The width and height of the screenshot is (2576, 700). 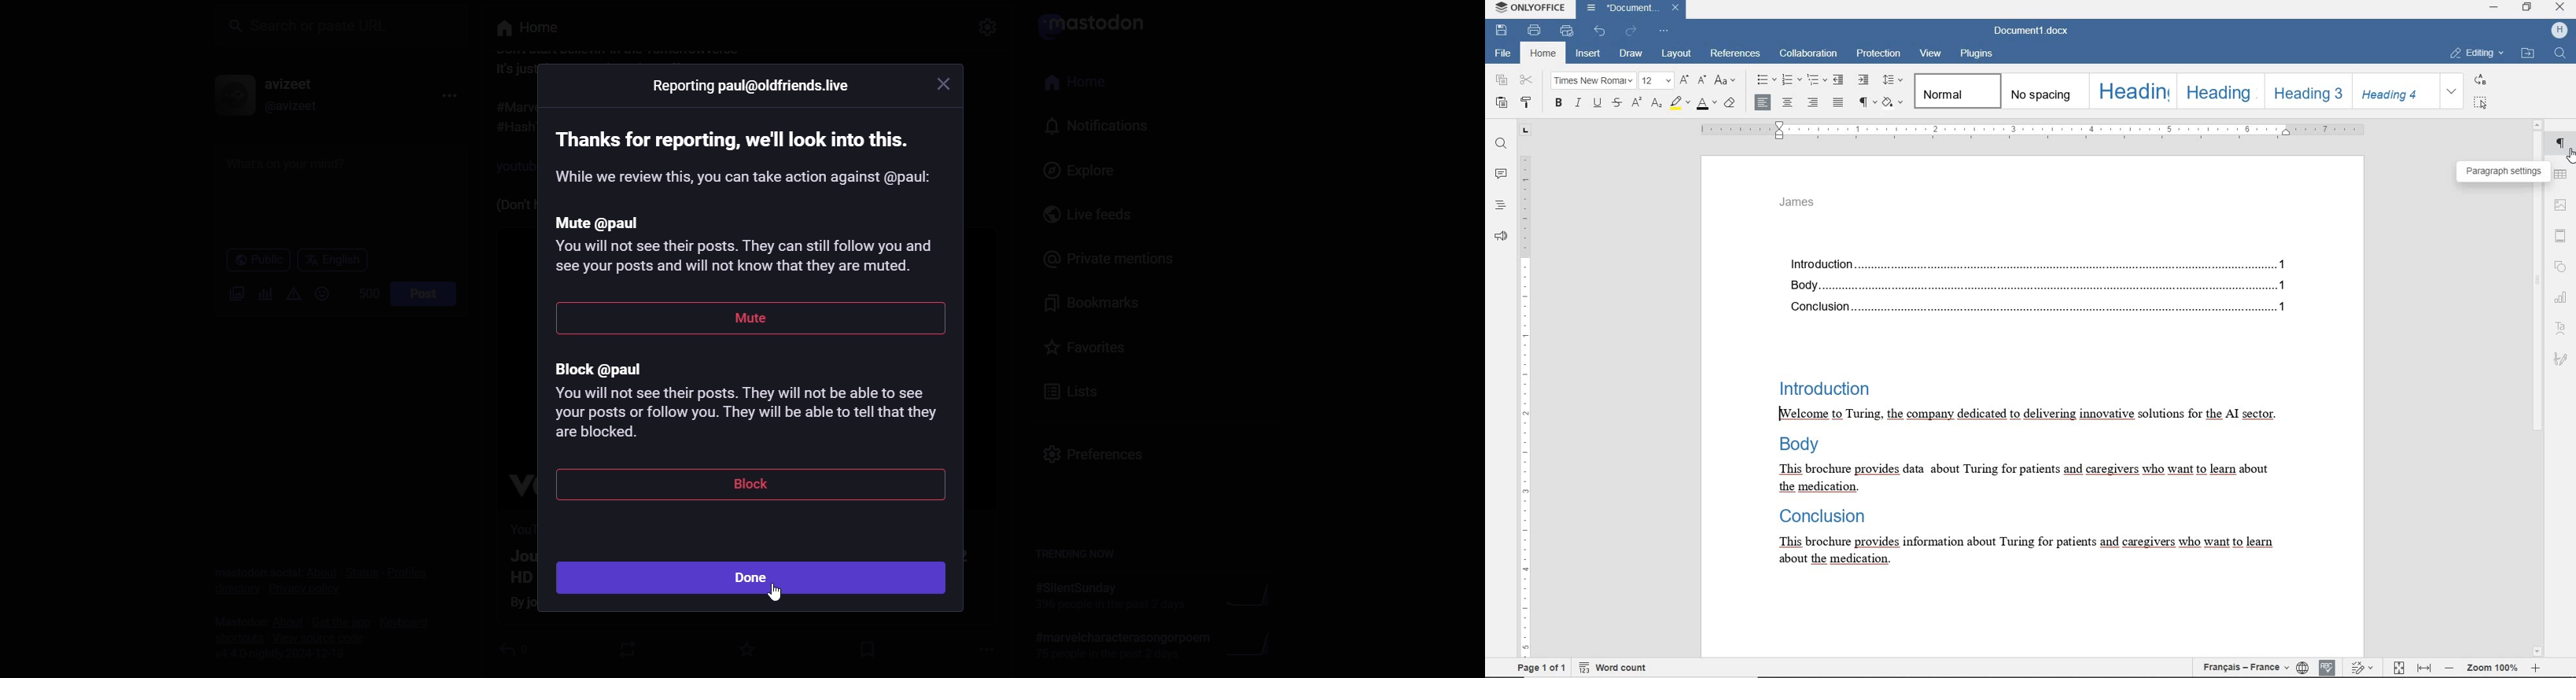 What do you see at coordinates (2043, 307) in the screenshot?
I see `Conclusion` at bounding box center [2043, 307].